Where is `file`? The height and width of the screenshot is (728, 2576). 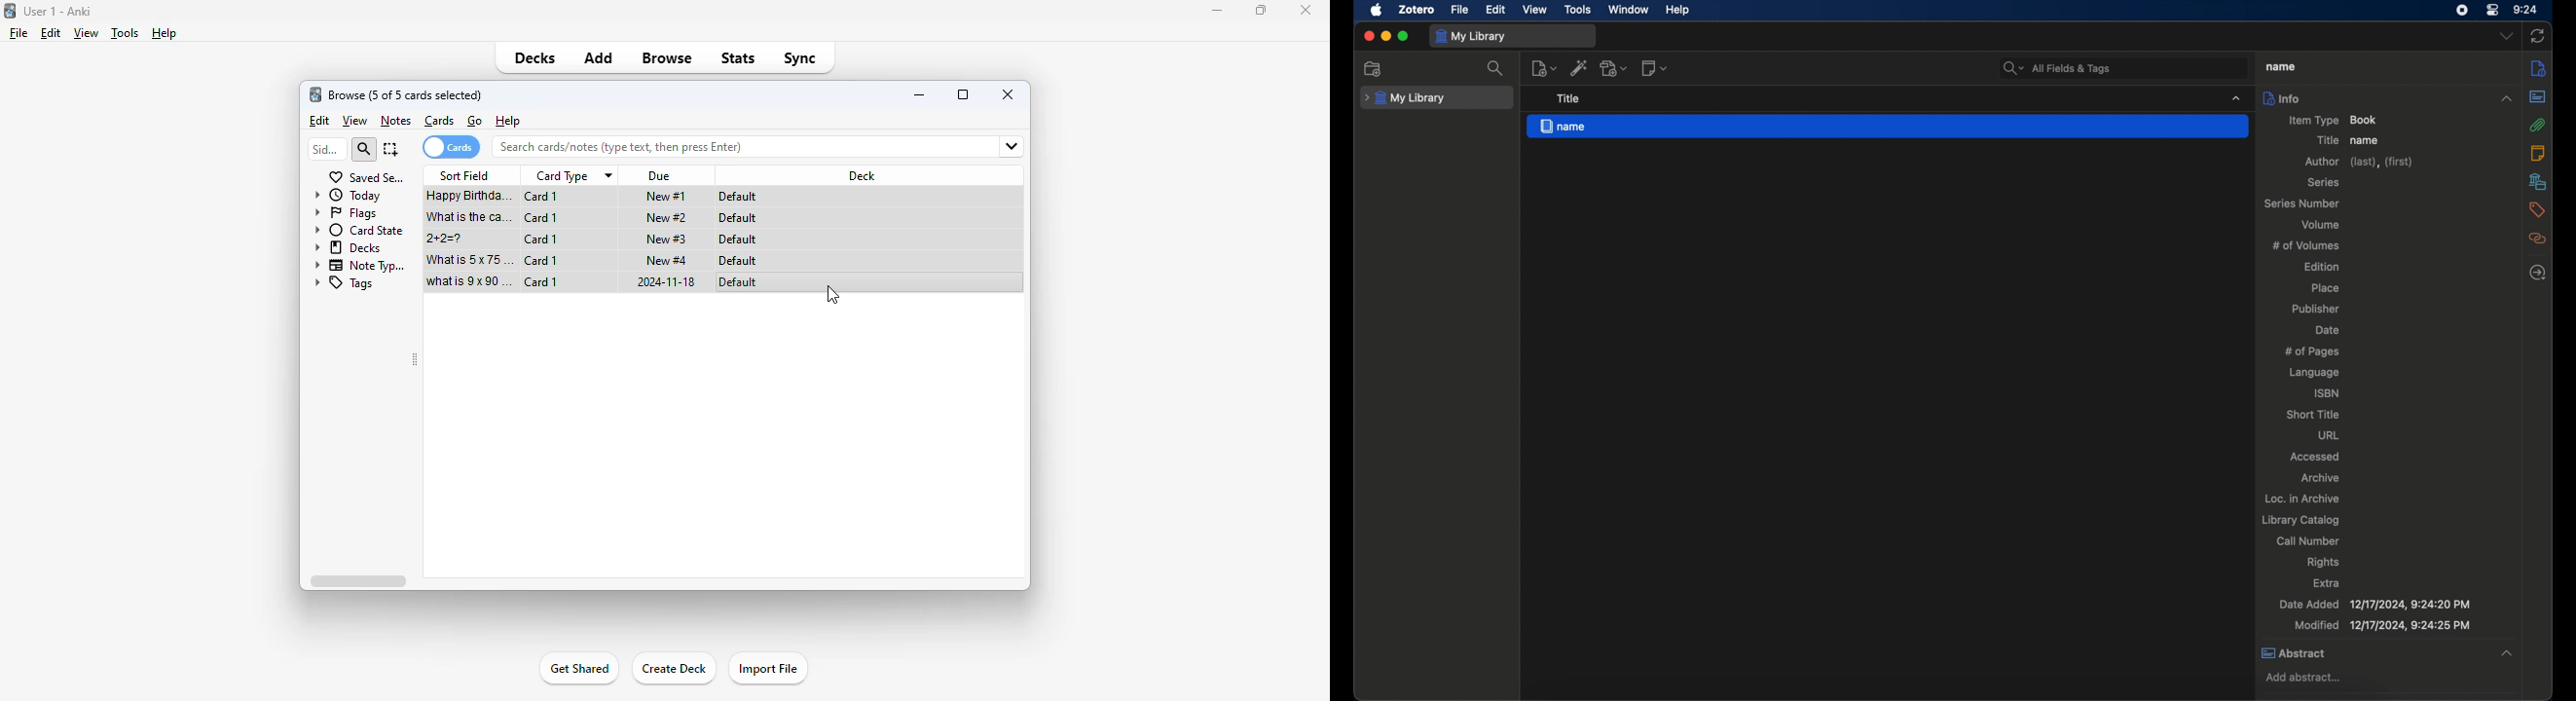
file is located at coordinates (1460, 10).